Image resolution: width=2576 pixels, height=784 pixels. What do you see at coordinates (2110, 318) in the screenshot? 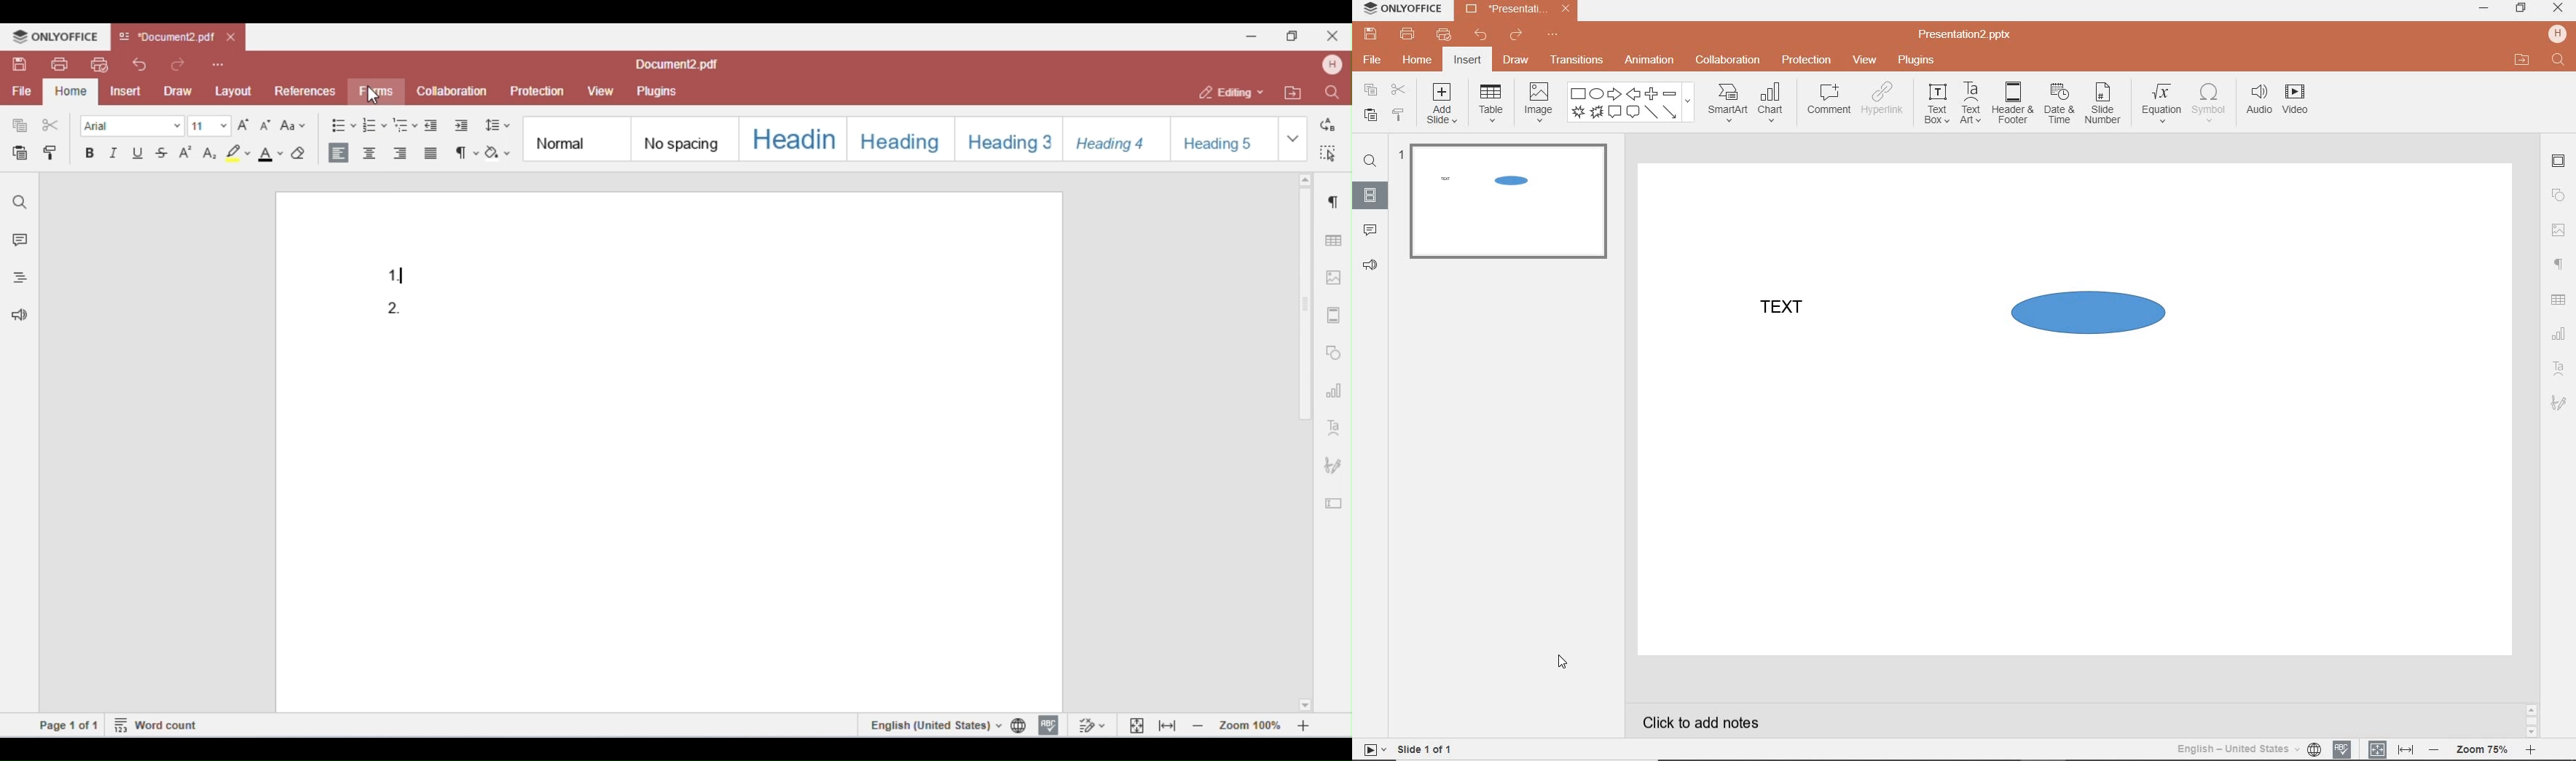
I see `SHAPE` at bounding box center [2110, 318].